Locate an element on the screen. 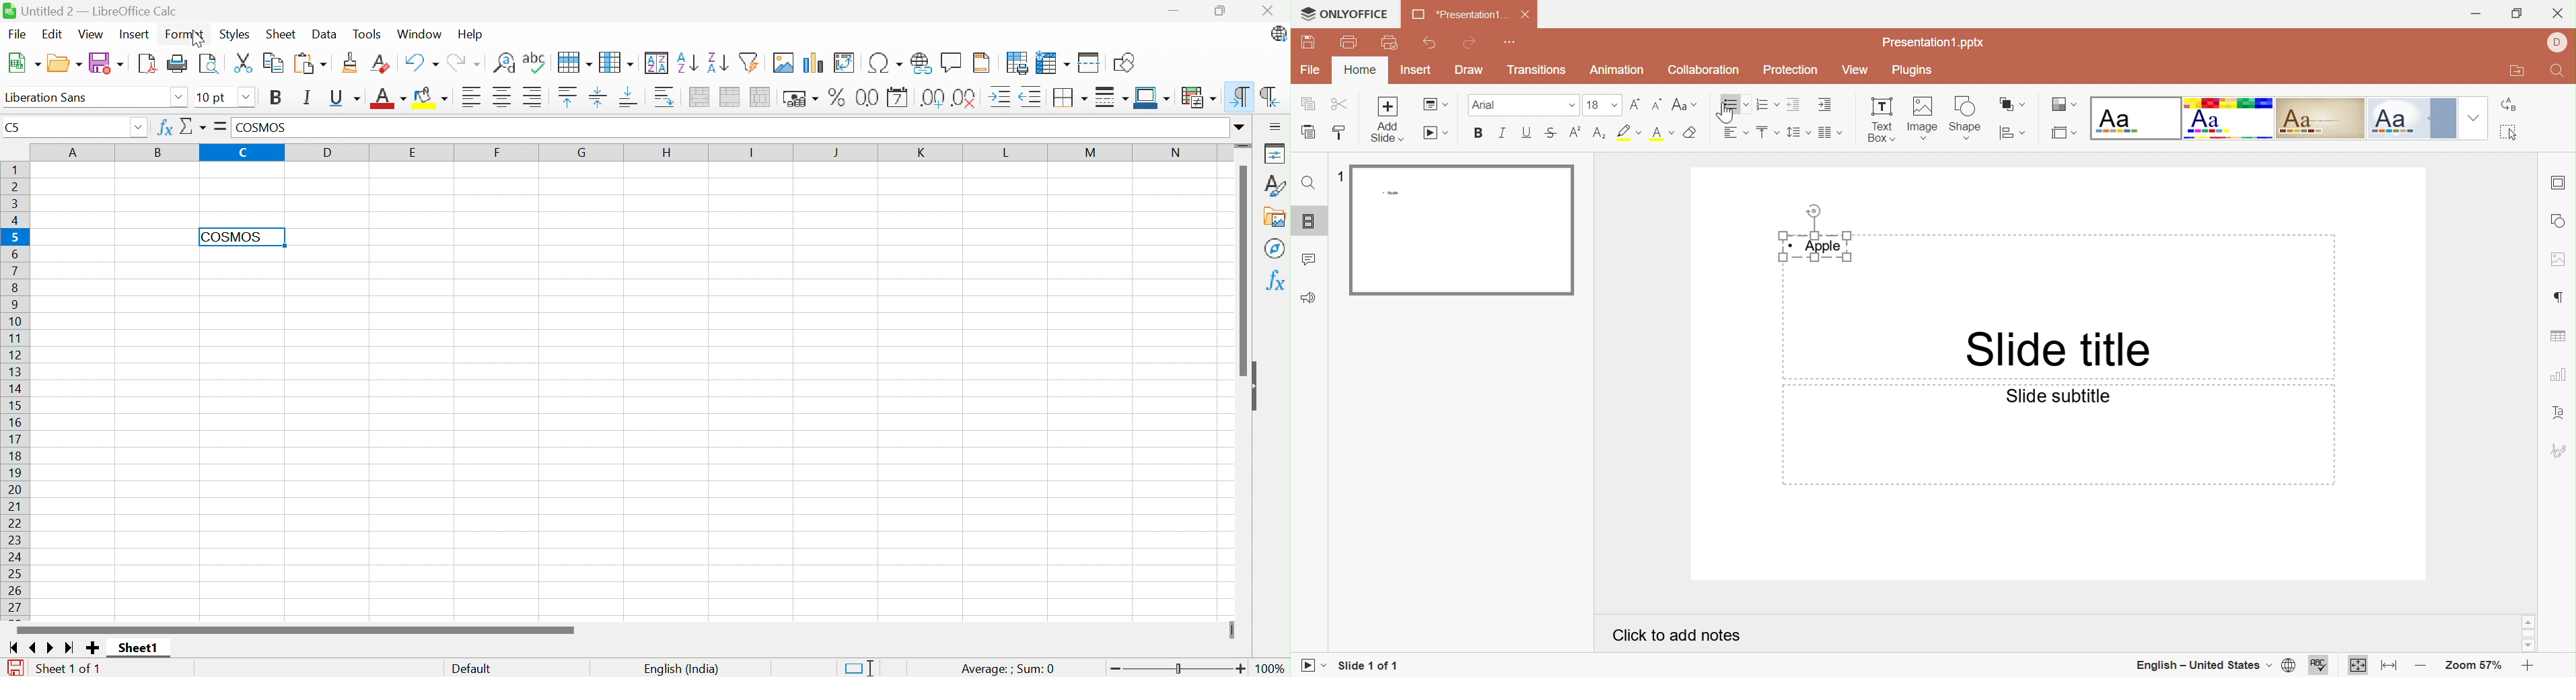 The height and width of the screenshot is (700, 2576). Slide title is located at coordinates (2058, 350).